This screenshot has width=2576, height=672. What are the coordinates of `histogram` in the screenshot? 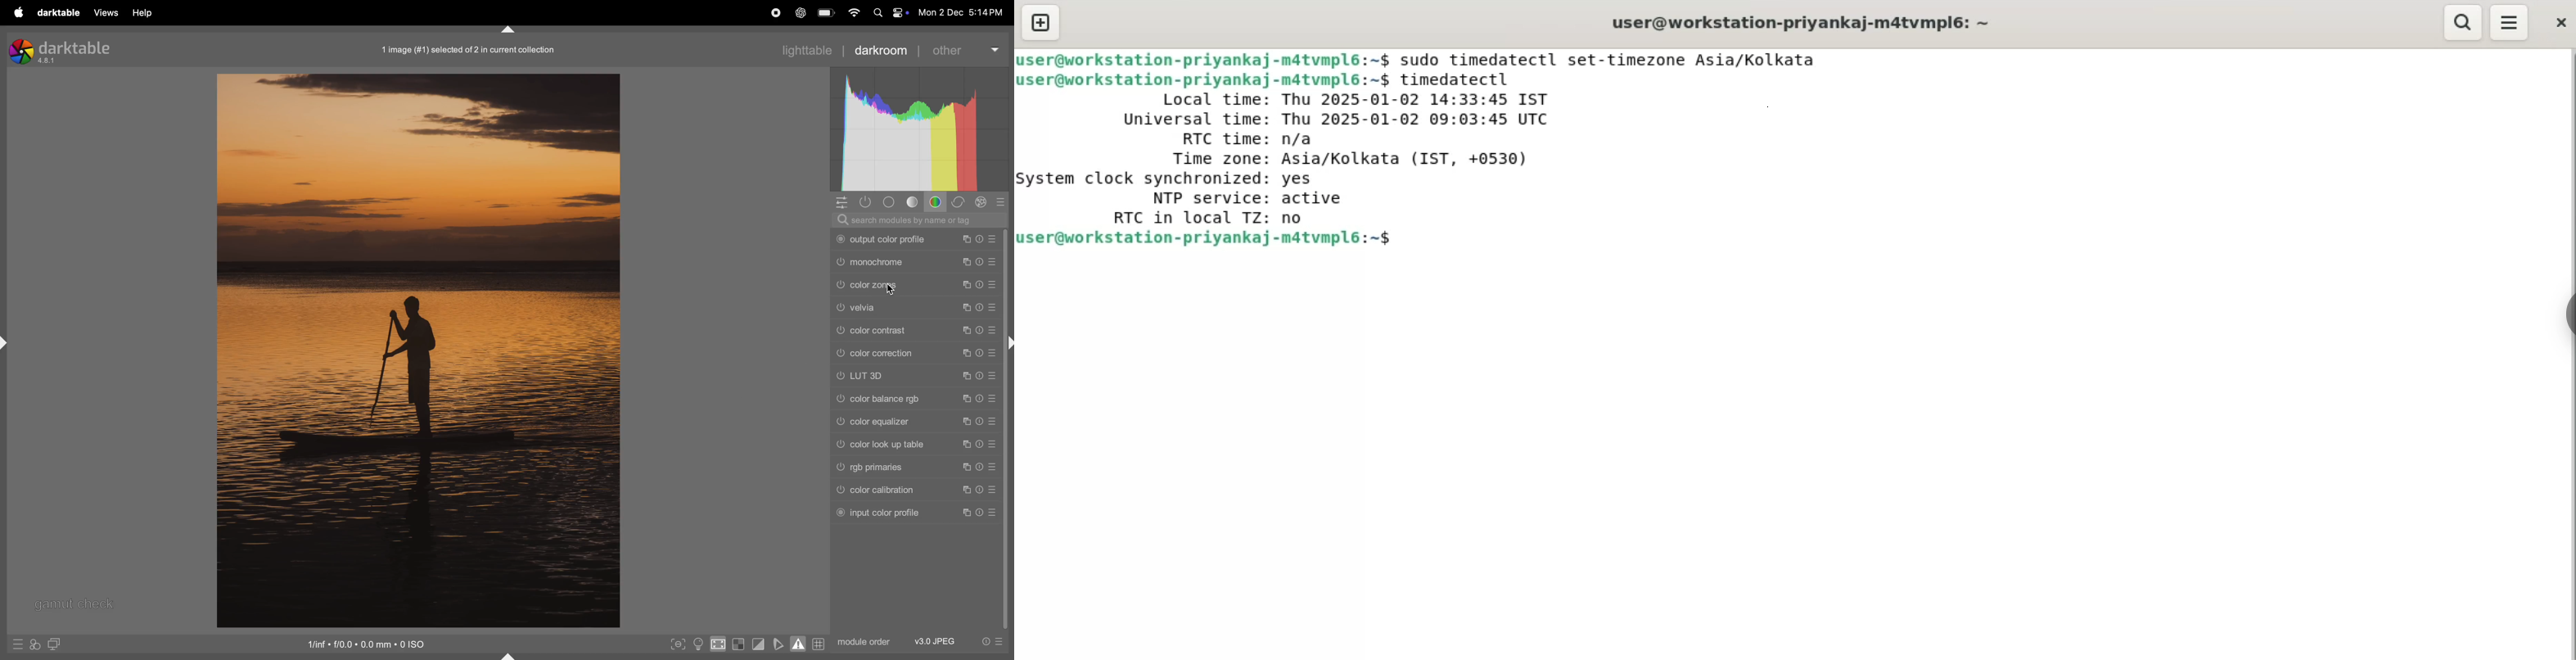 It's located at (918, 129).